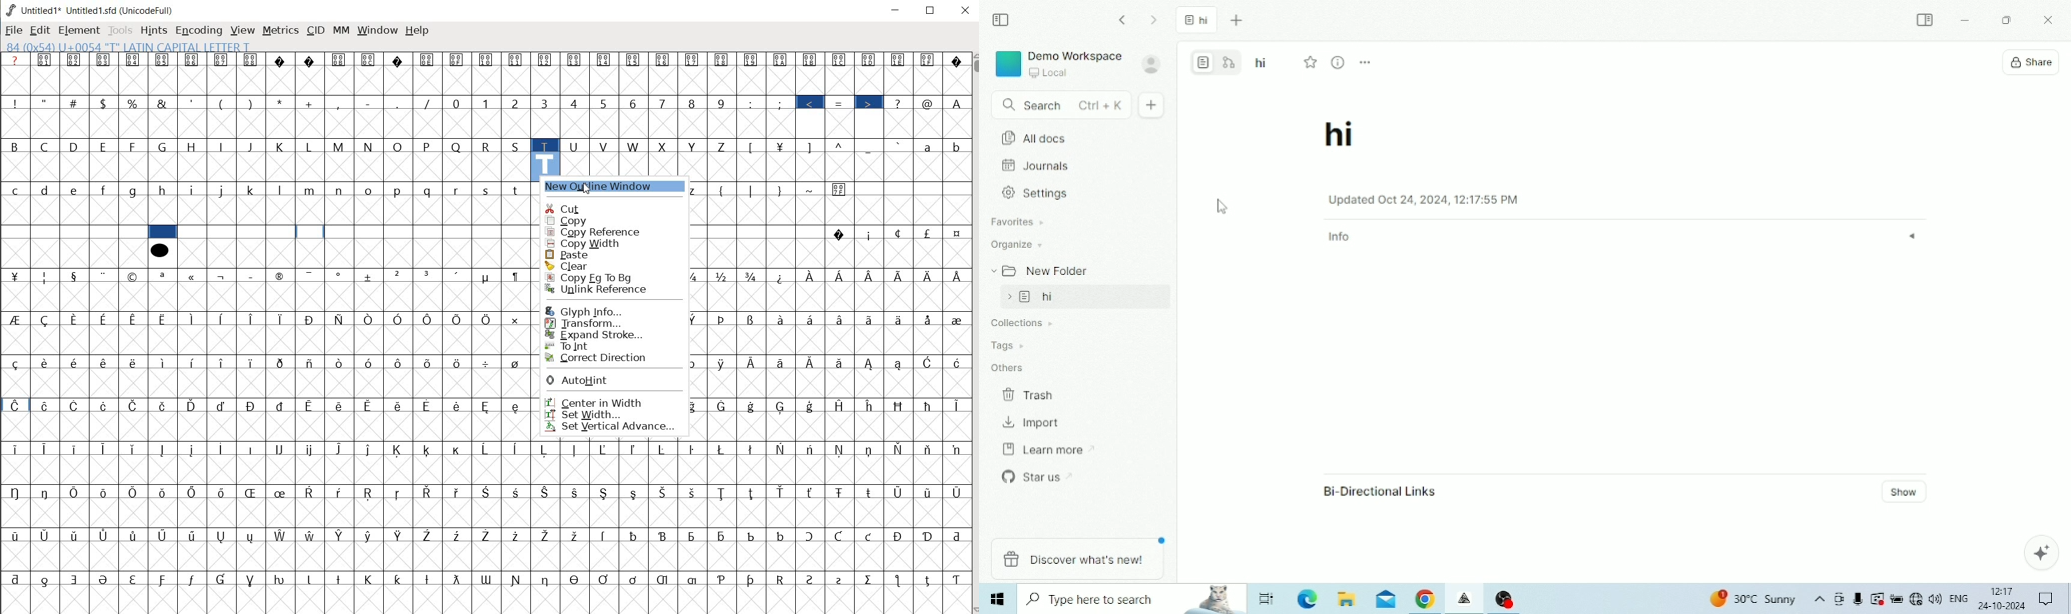 The width and height of the screenshot is (2072, 616). Describe the element at coordinates (164, 406) in the screenshot. I see `Symbol` at that location.